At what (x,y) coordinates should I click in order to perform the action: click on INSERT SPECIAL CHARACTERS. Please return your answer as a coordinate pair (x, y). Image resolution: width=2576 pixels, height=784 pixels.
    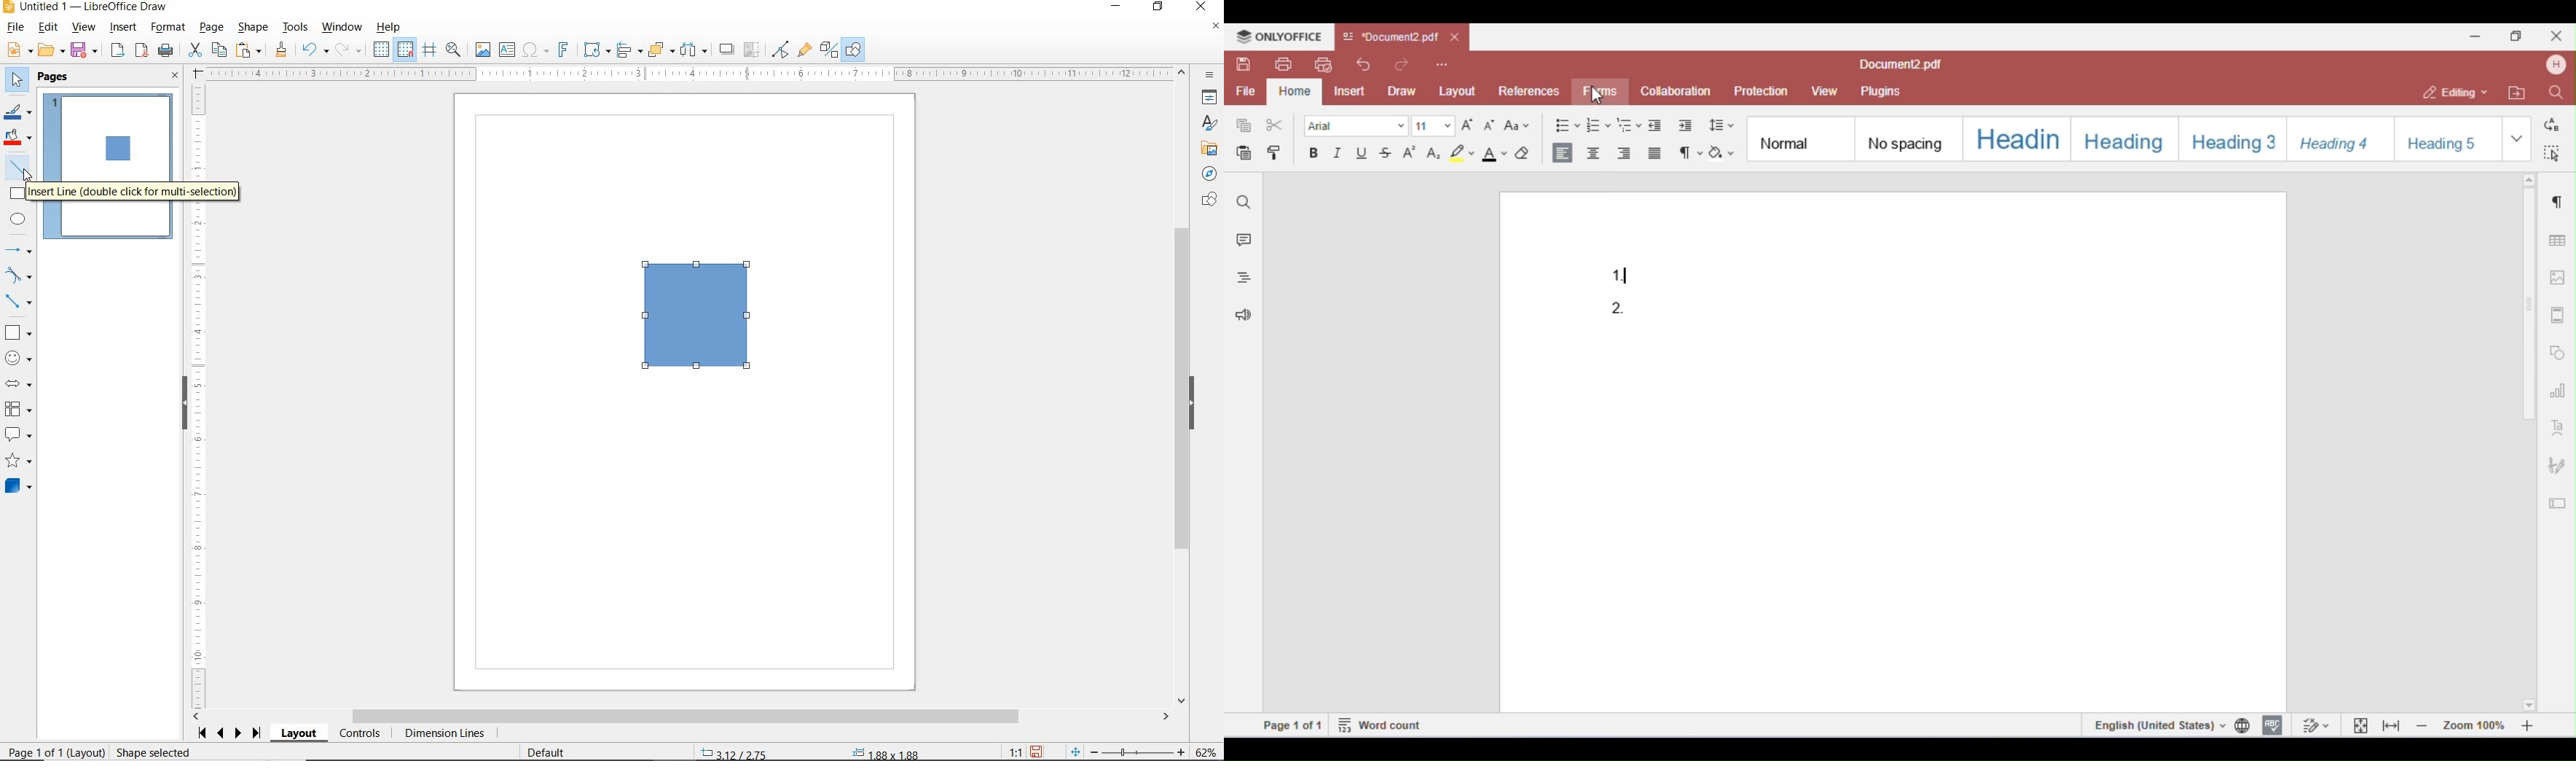
    Looking at the image, I should click on (534, 50).